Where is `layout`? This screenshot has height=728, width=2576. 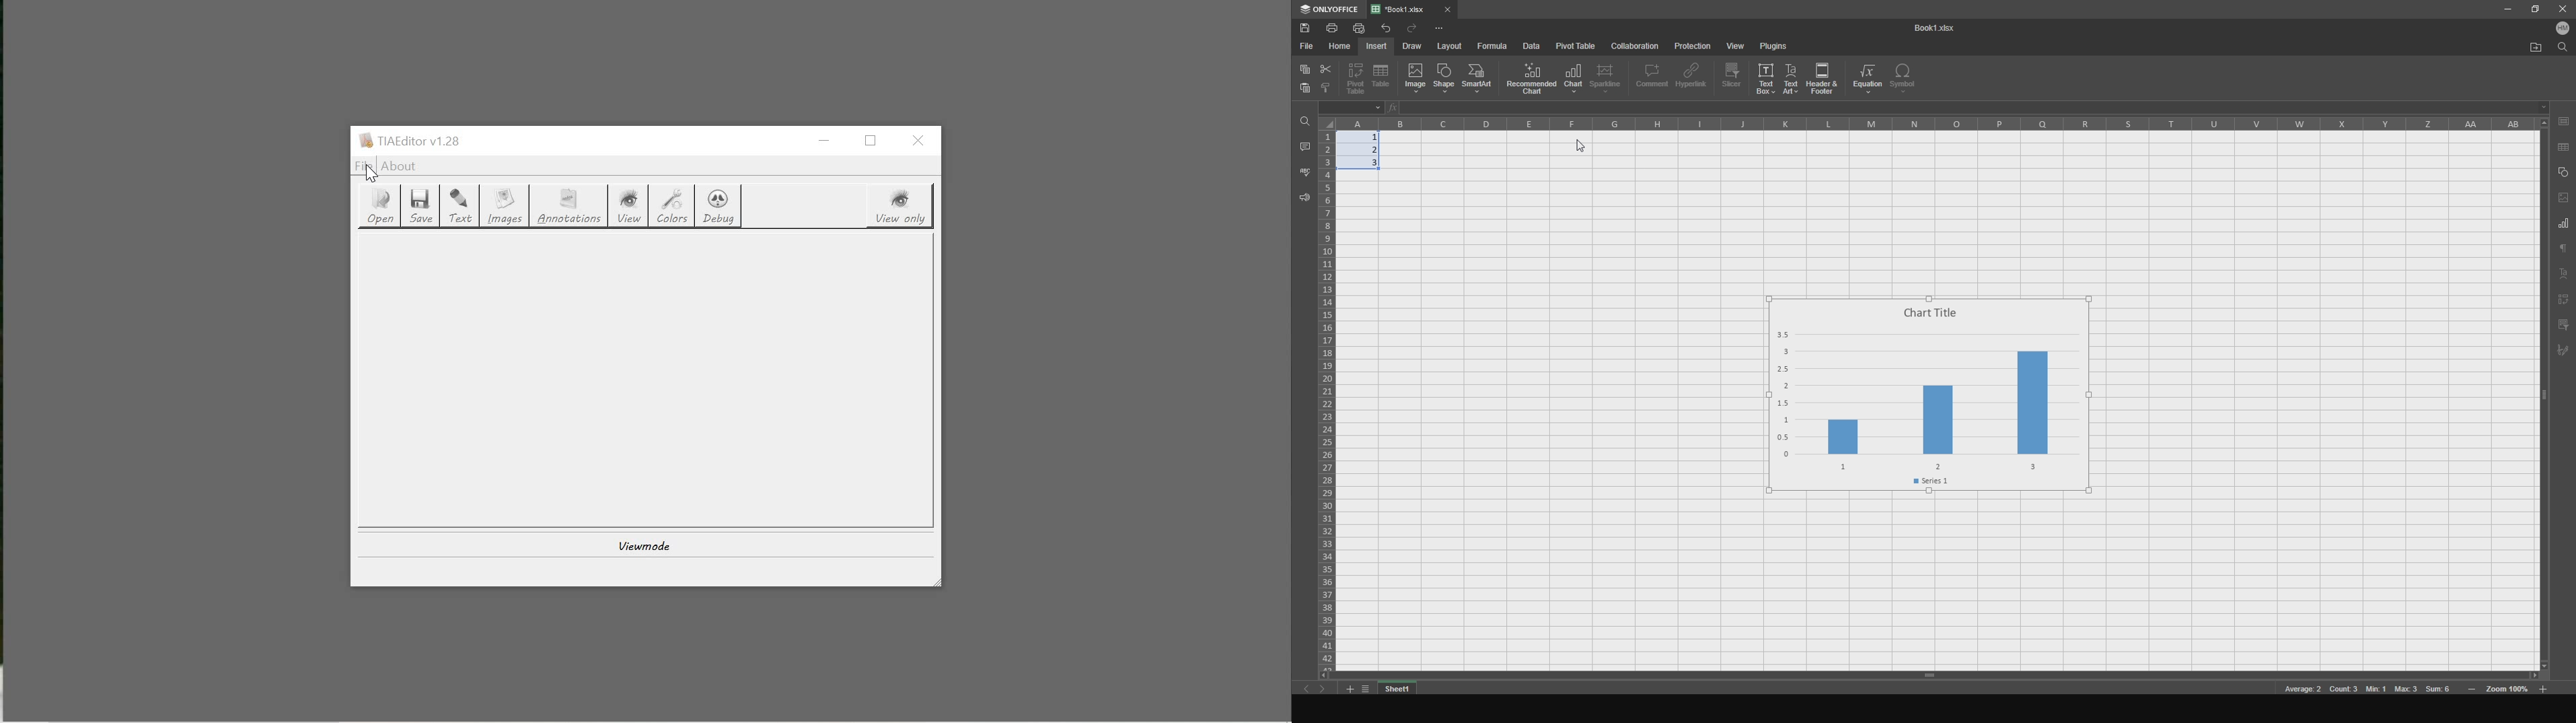 layout is located at coordinates (1452, 46).